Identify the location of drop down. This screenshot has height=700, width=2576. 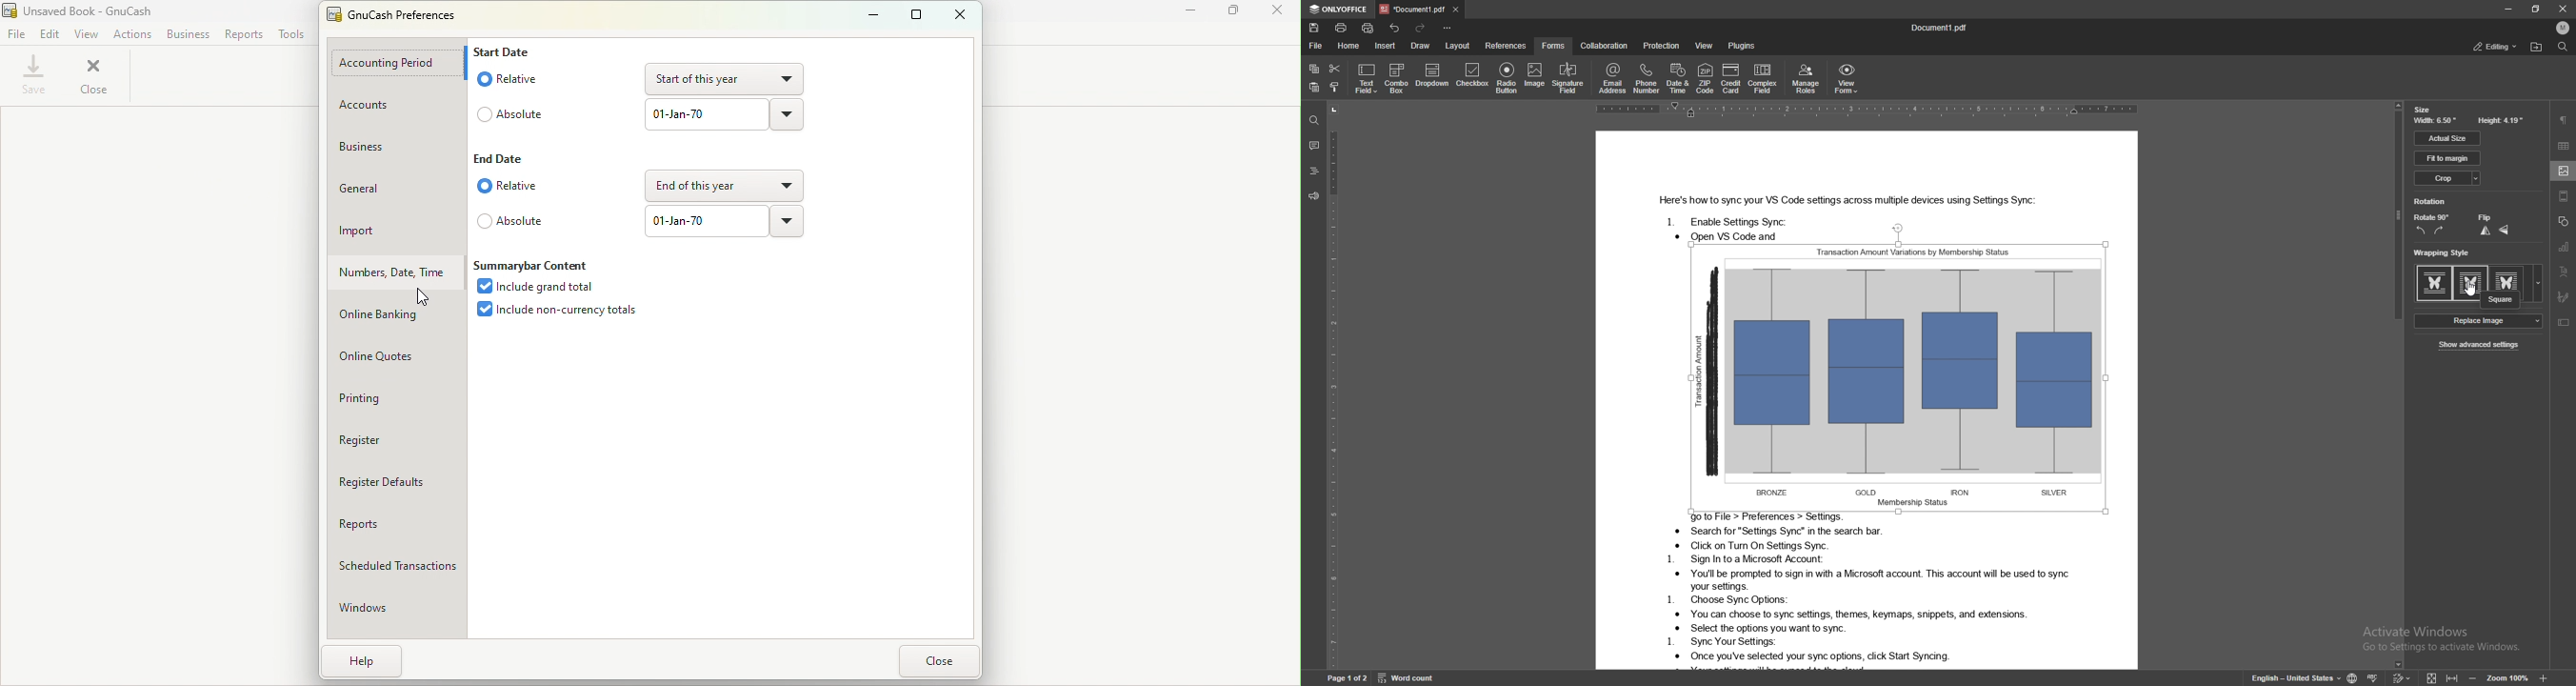
(790, 223).